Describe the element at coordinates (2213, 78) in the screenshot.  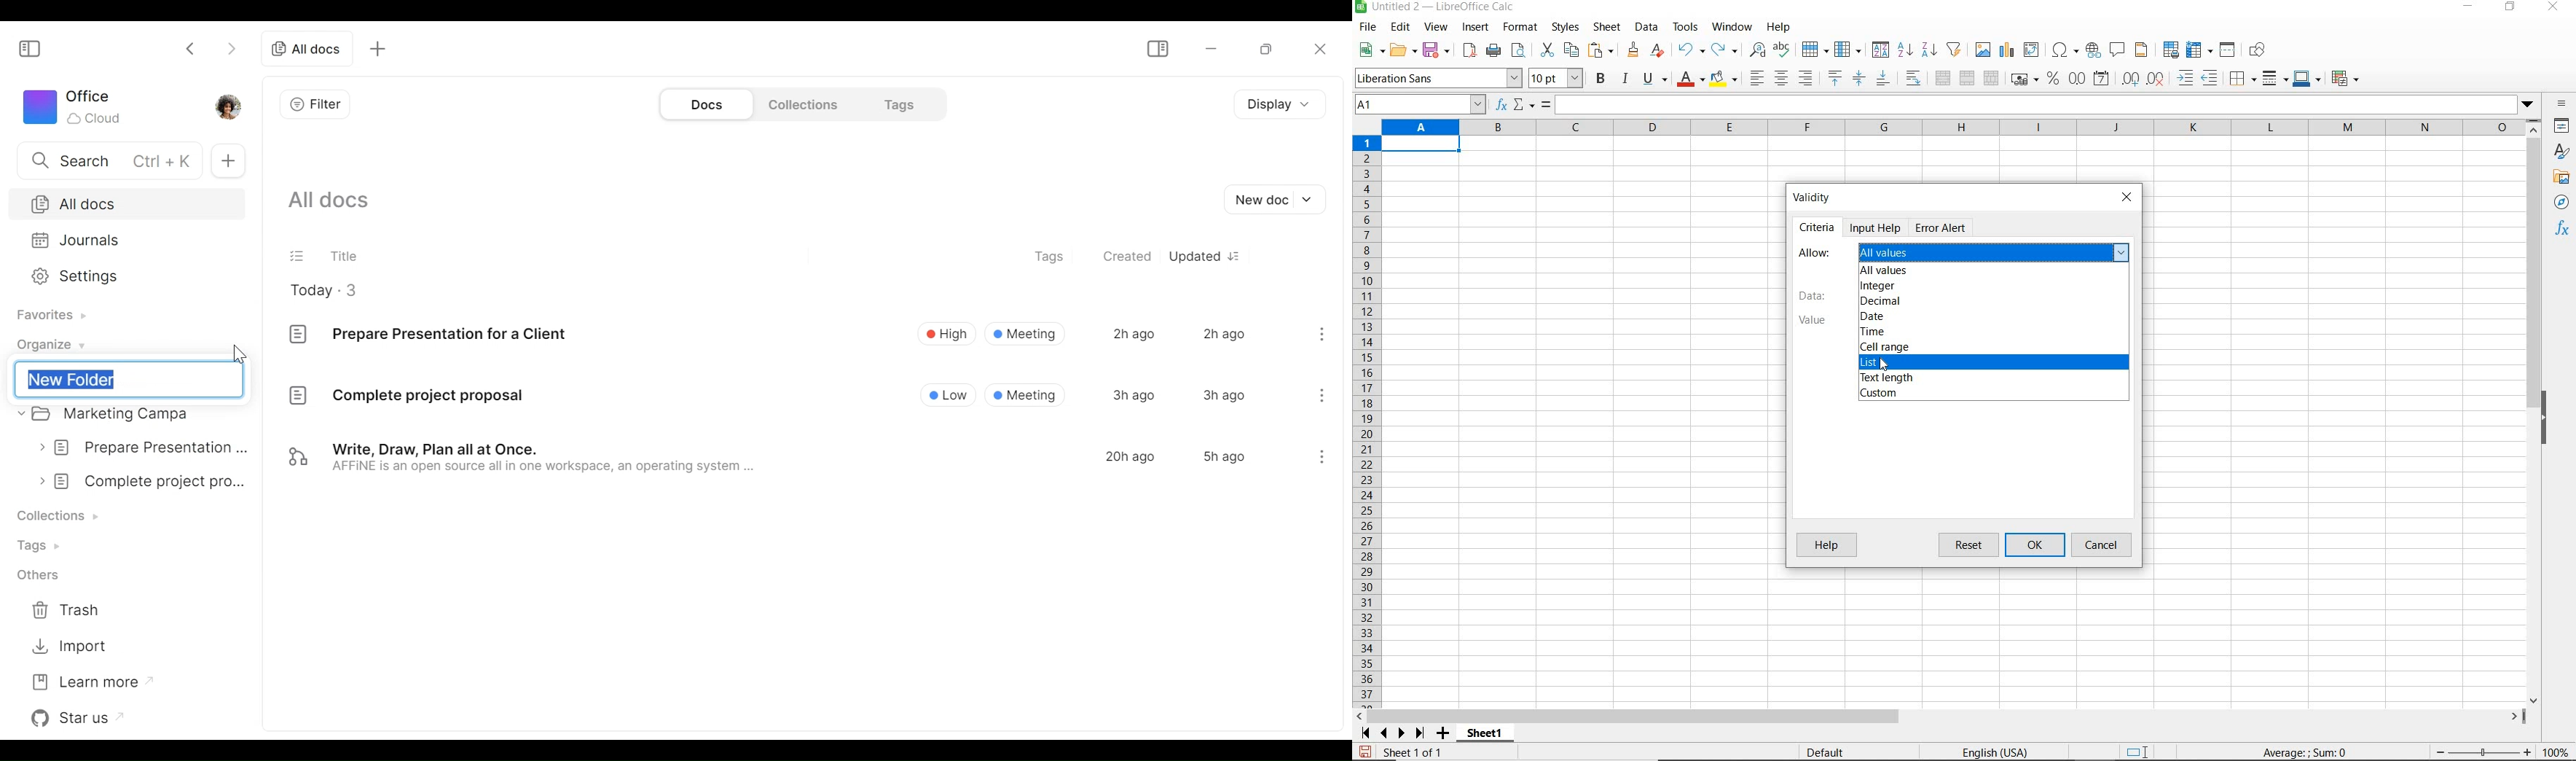
I see `decrease indent` at that location.